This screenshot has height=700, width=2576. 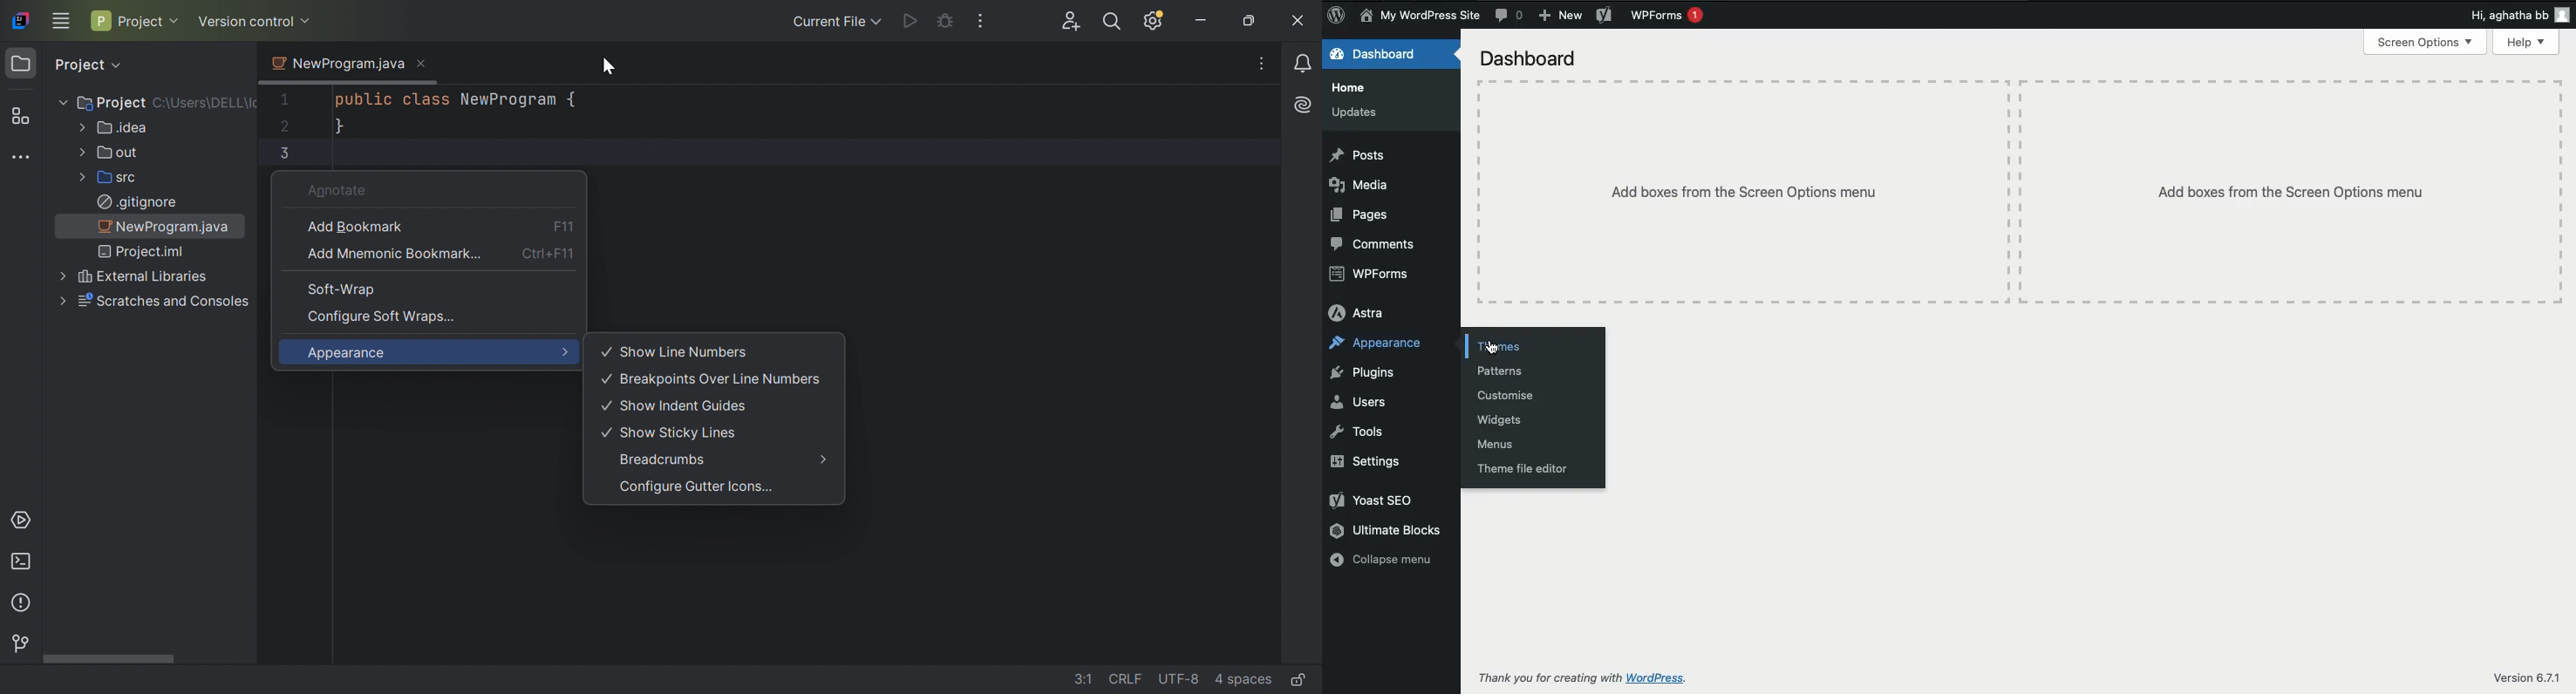 What do you see at coordinates (19, 115) in the screenshot?
I see `Structure` at bounding box center [19, 115].